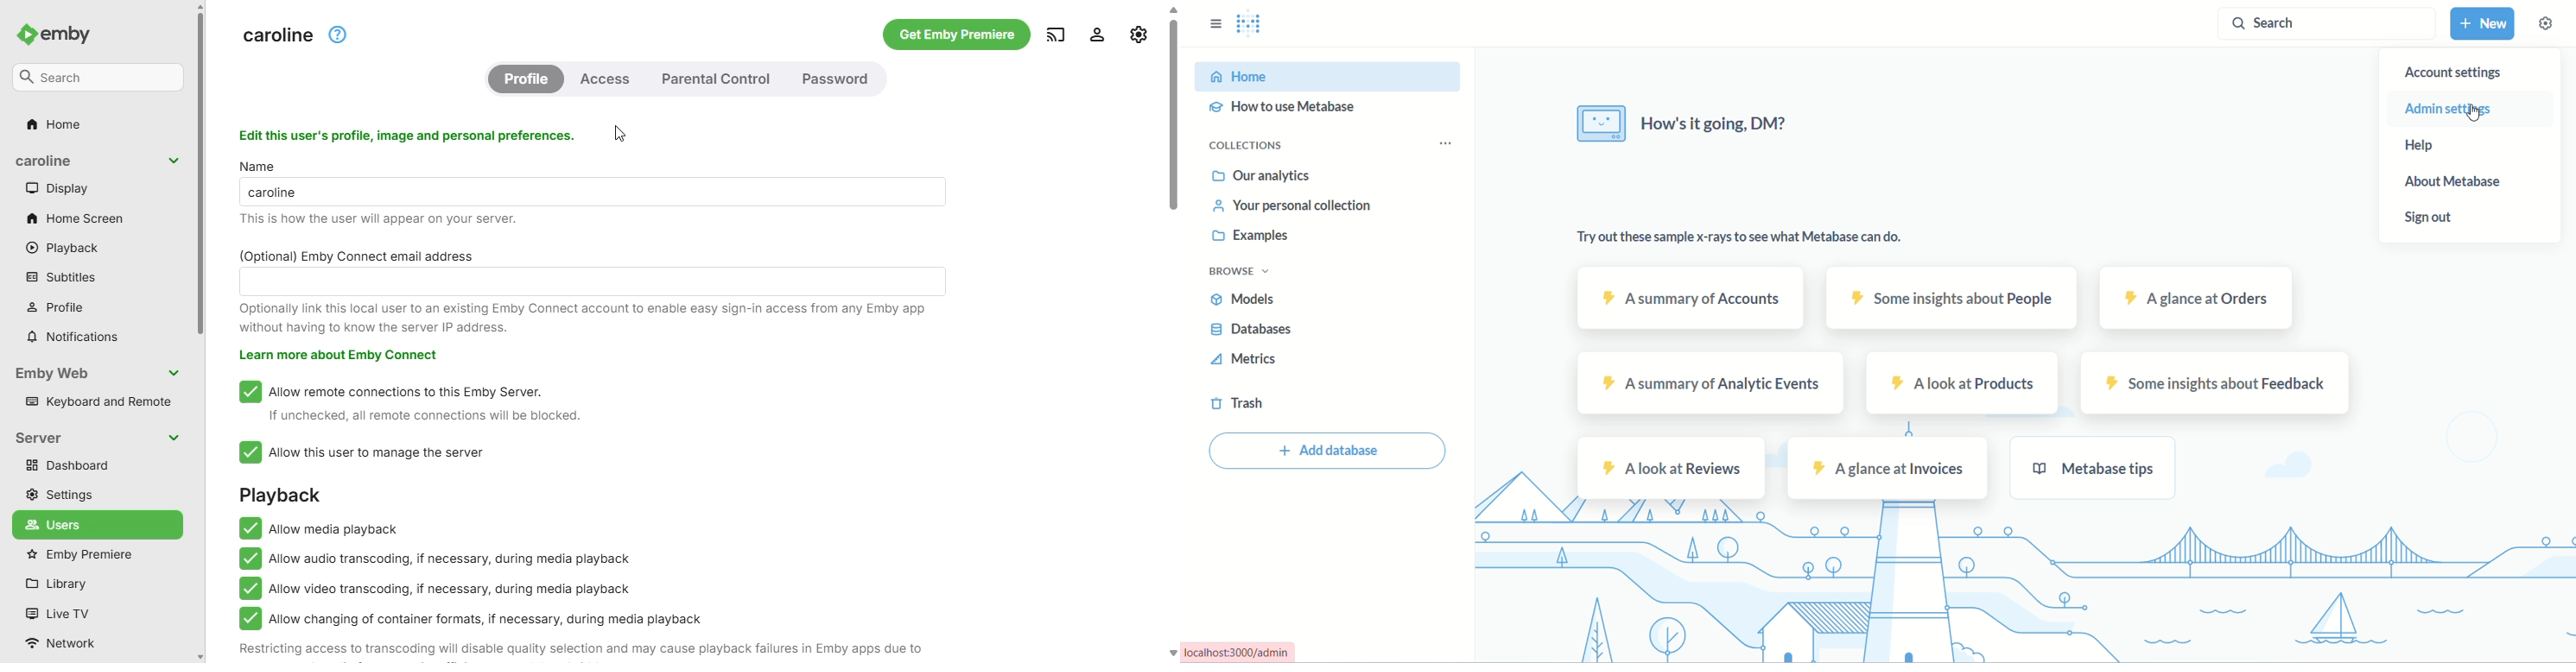 The image size is (2576, 672). What do you see at coordinates (60, 188) in the screenshot?
I see `display` at bounding box center [60, 188].